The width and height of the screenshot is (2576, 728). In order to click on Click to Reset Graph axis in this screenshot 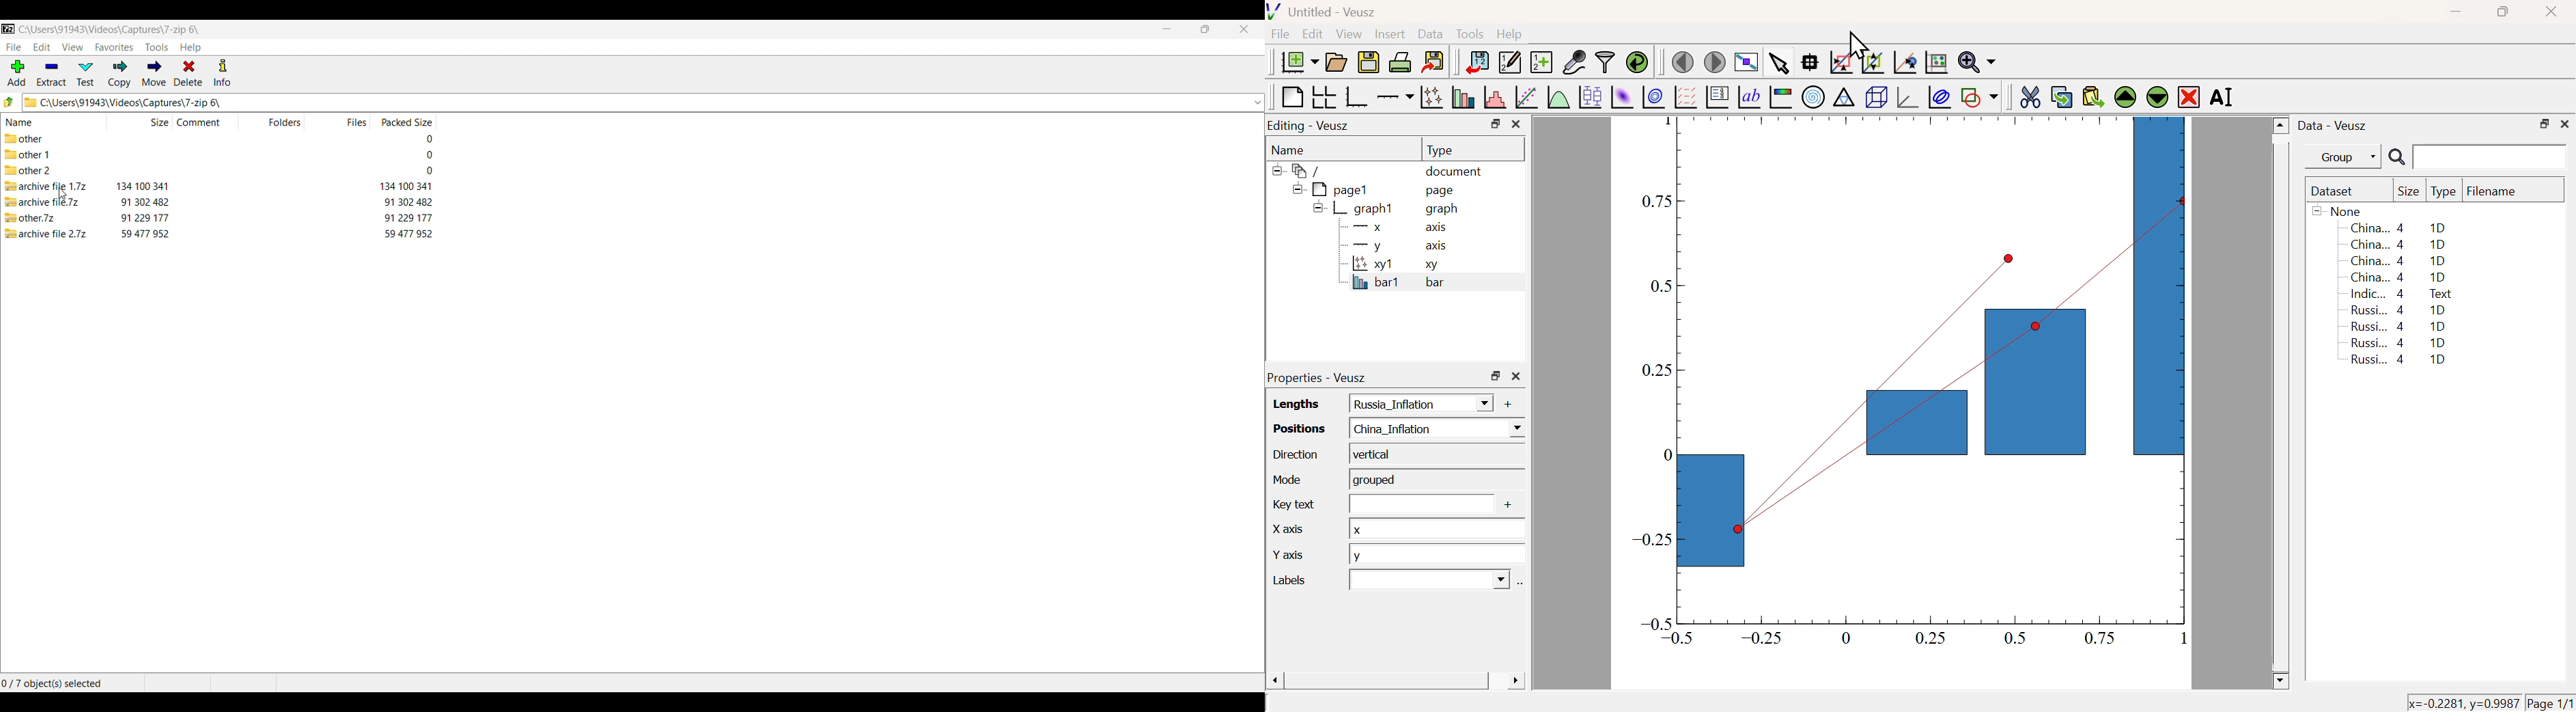, I will do `click(1935, 61)`.